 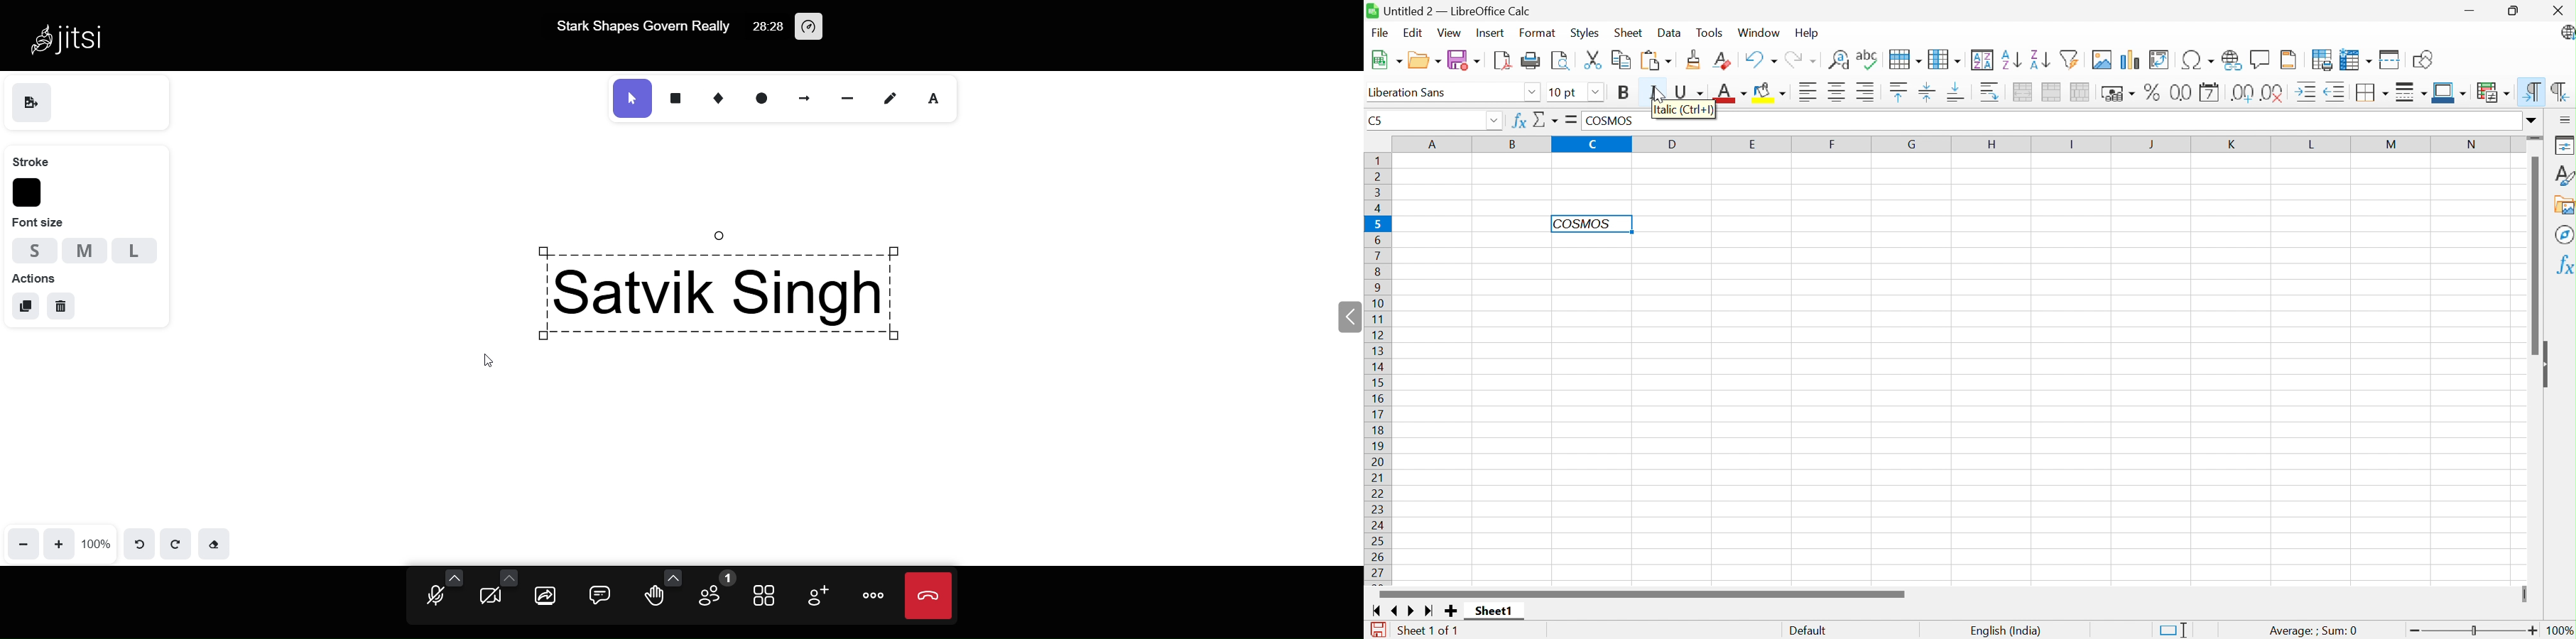 I want to click on Standard selection. Click to change selection mode., so click(x=2175, y=629).